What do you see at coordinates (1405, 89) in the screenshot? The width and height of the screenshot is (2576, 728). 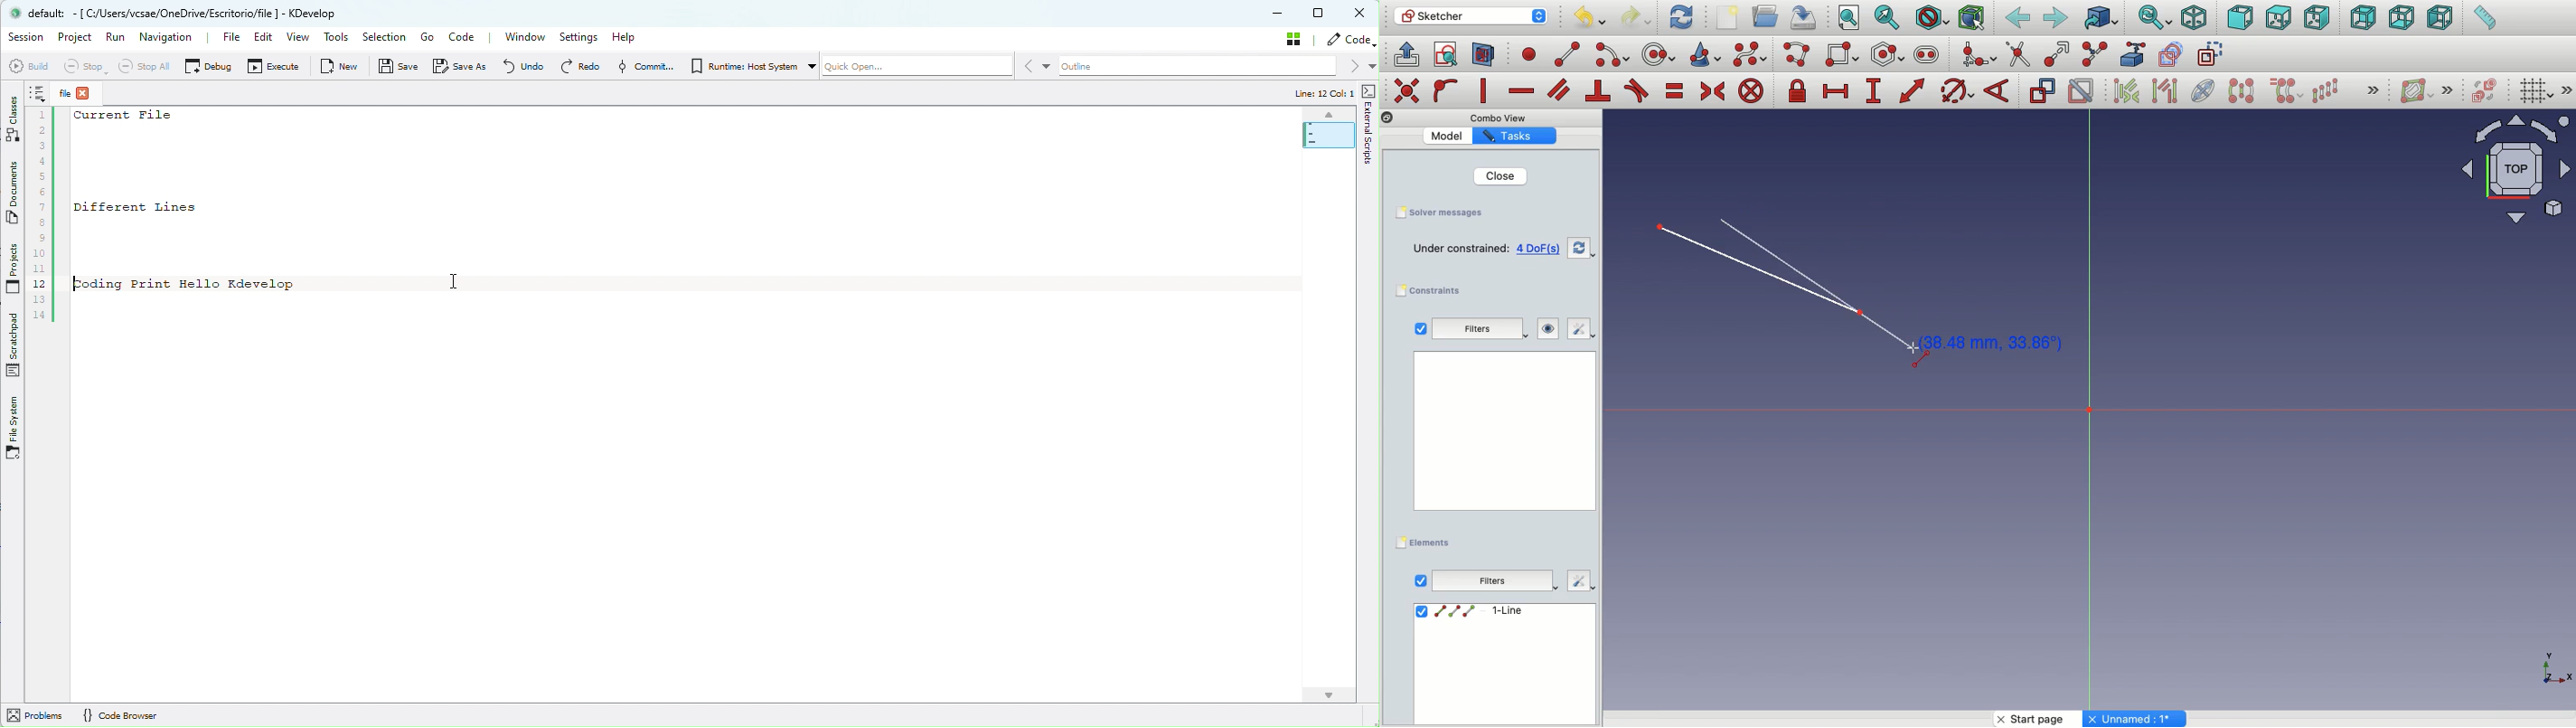 I see `` at bounding box center [1405, 89].